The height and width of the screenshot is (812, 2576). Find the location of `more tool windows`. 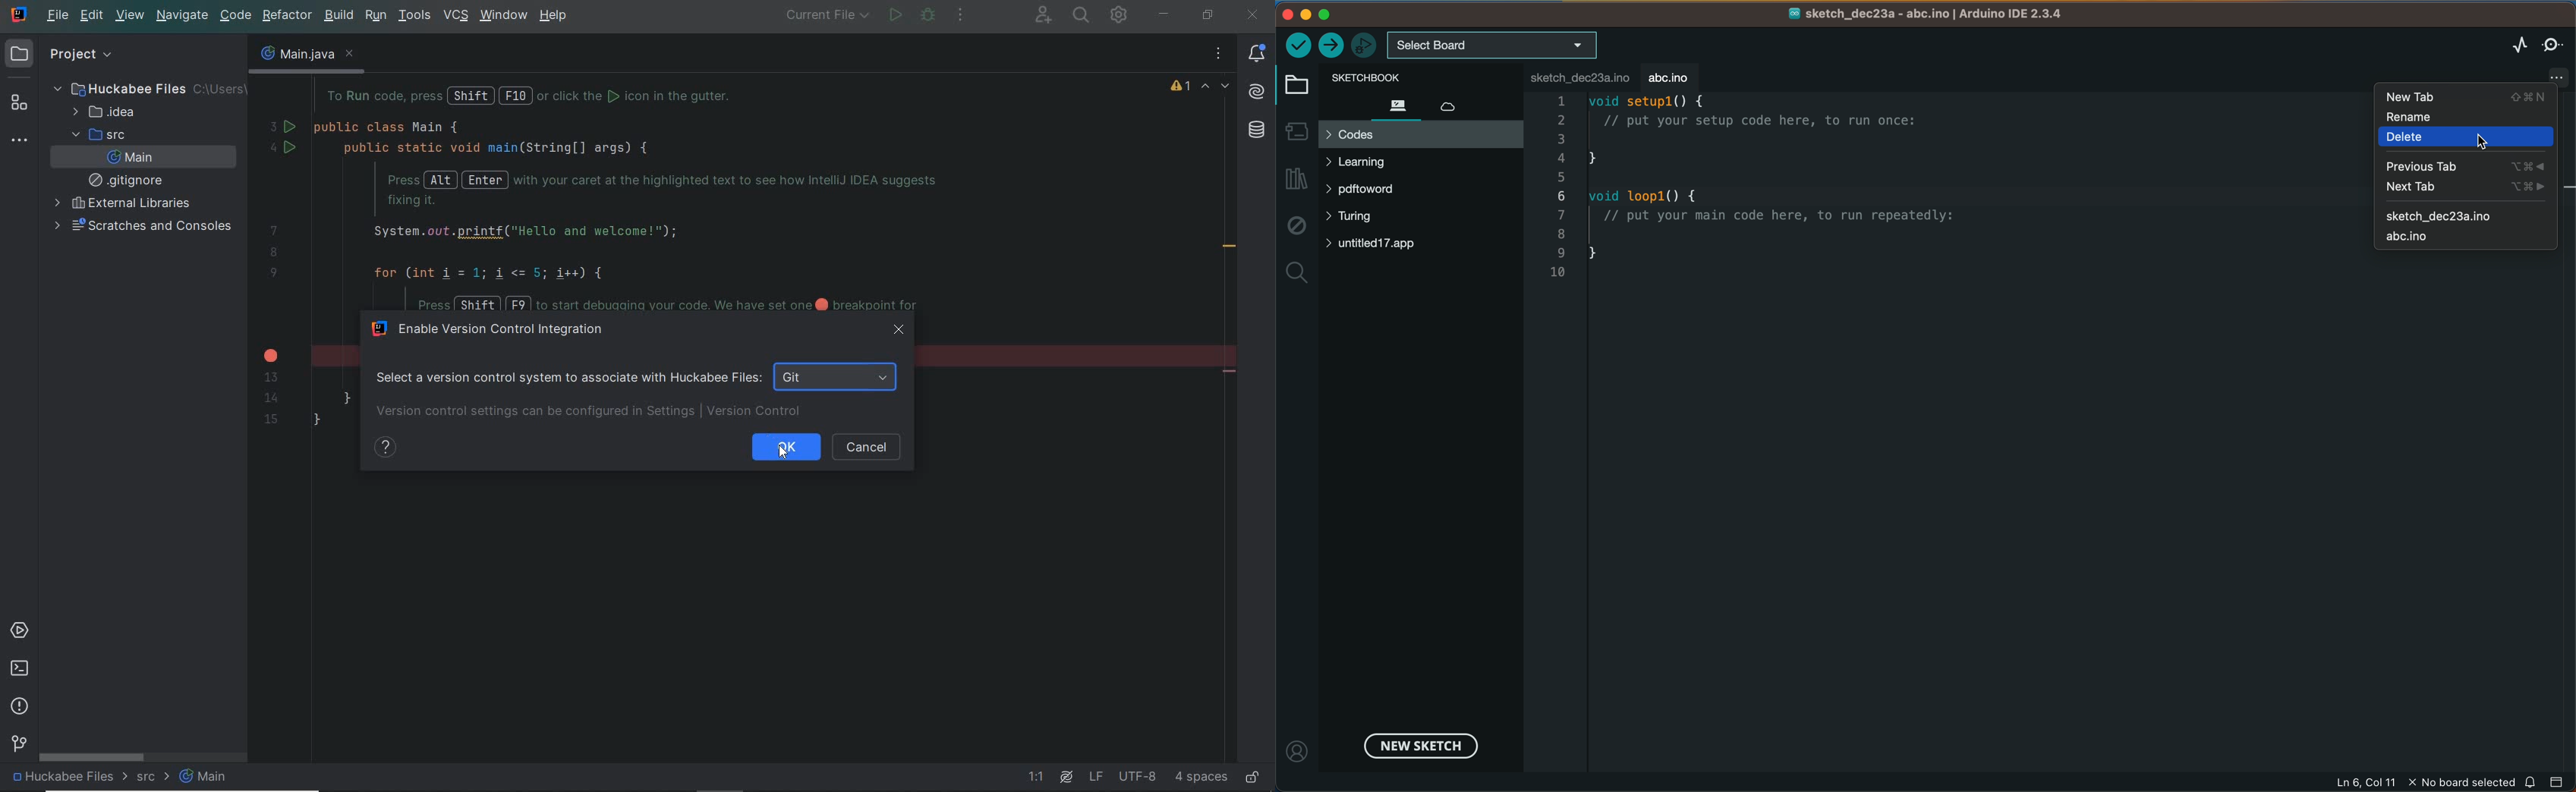

more tool windows is located at coordinates (21, 140).